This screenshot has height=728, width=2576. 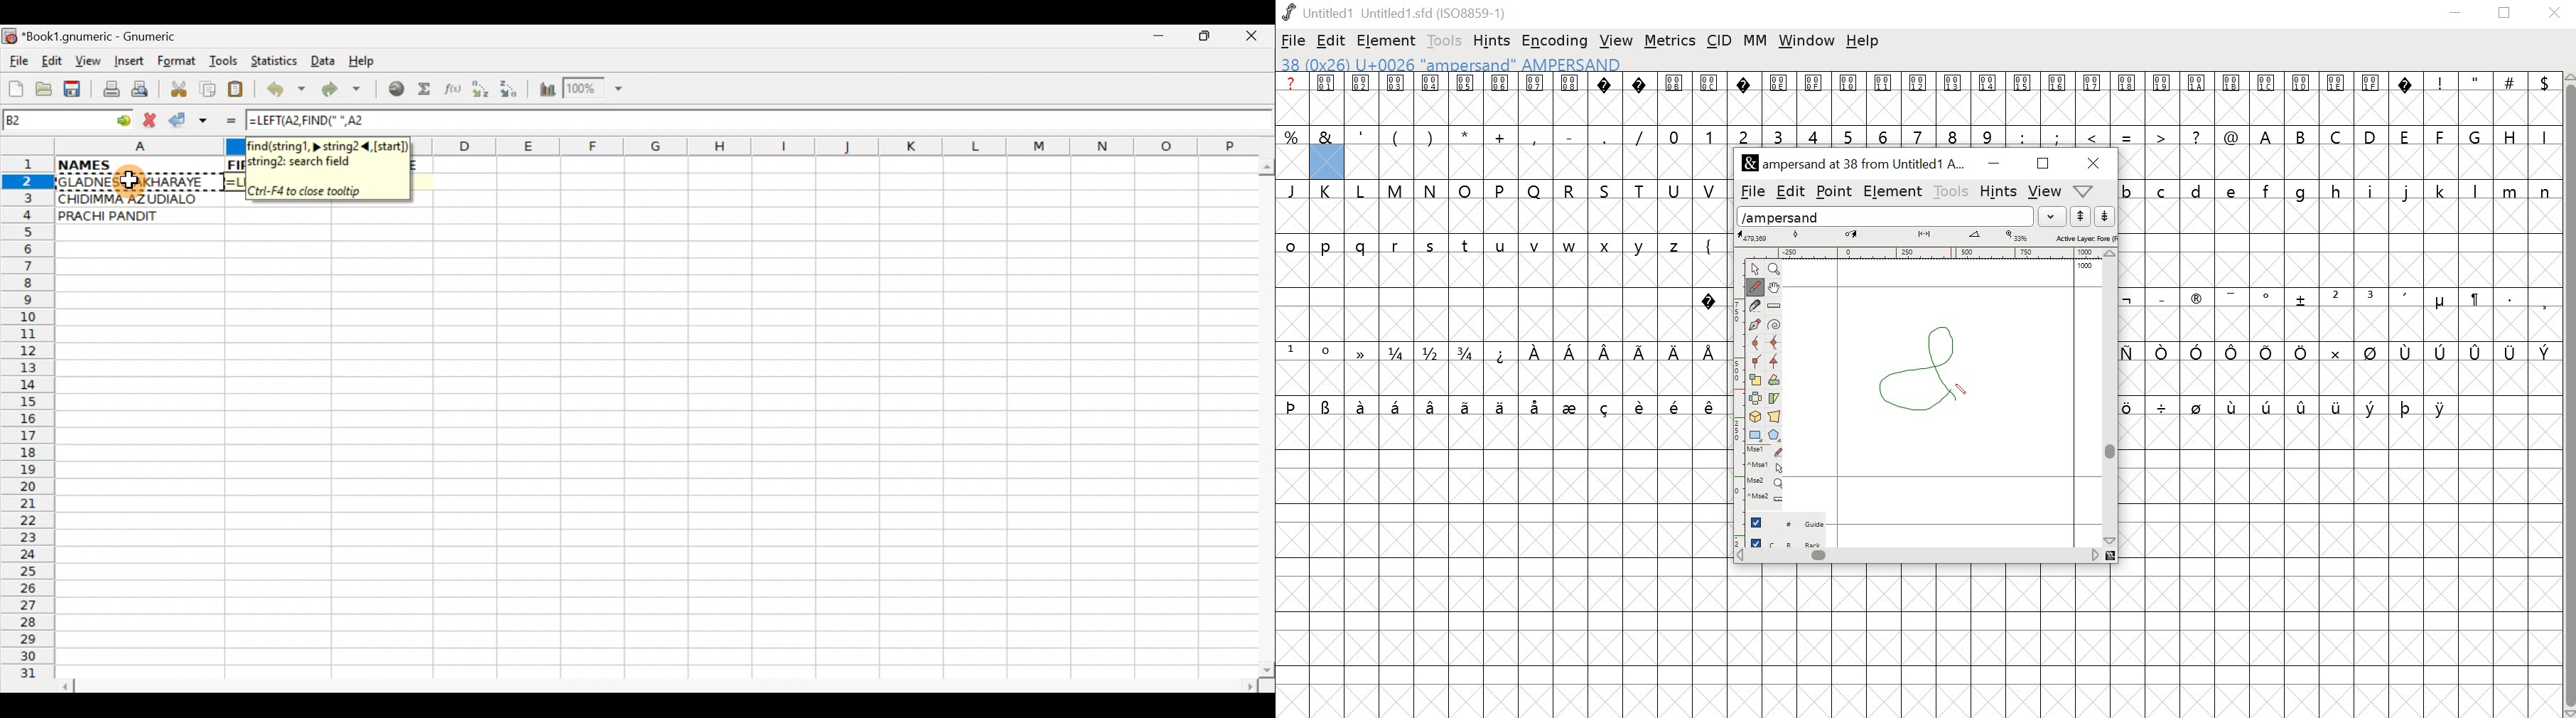 I want to click on element, so click(x=1894, y=192).